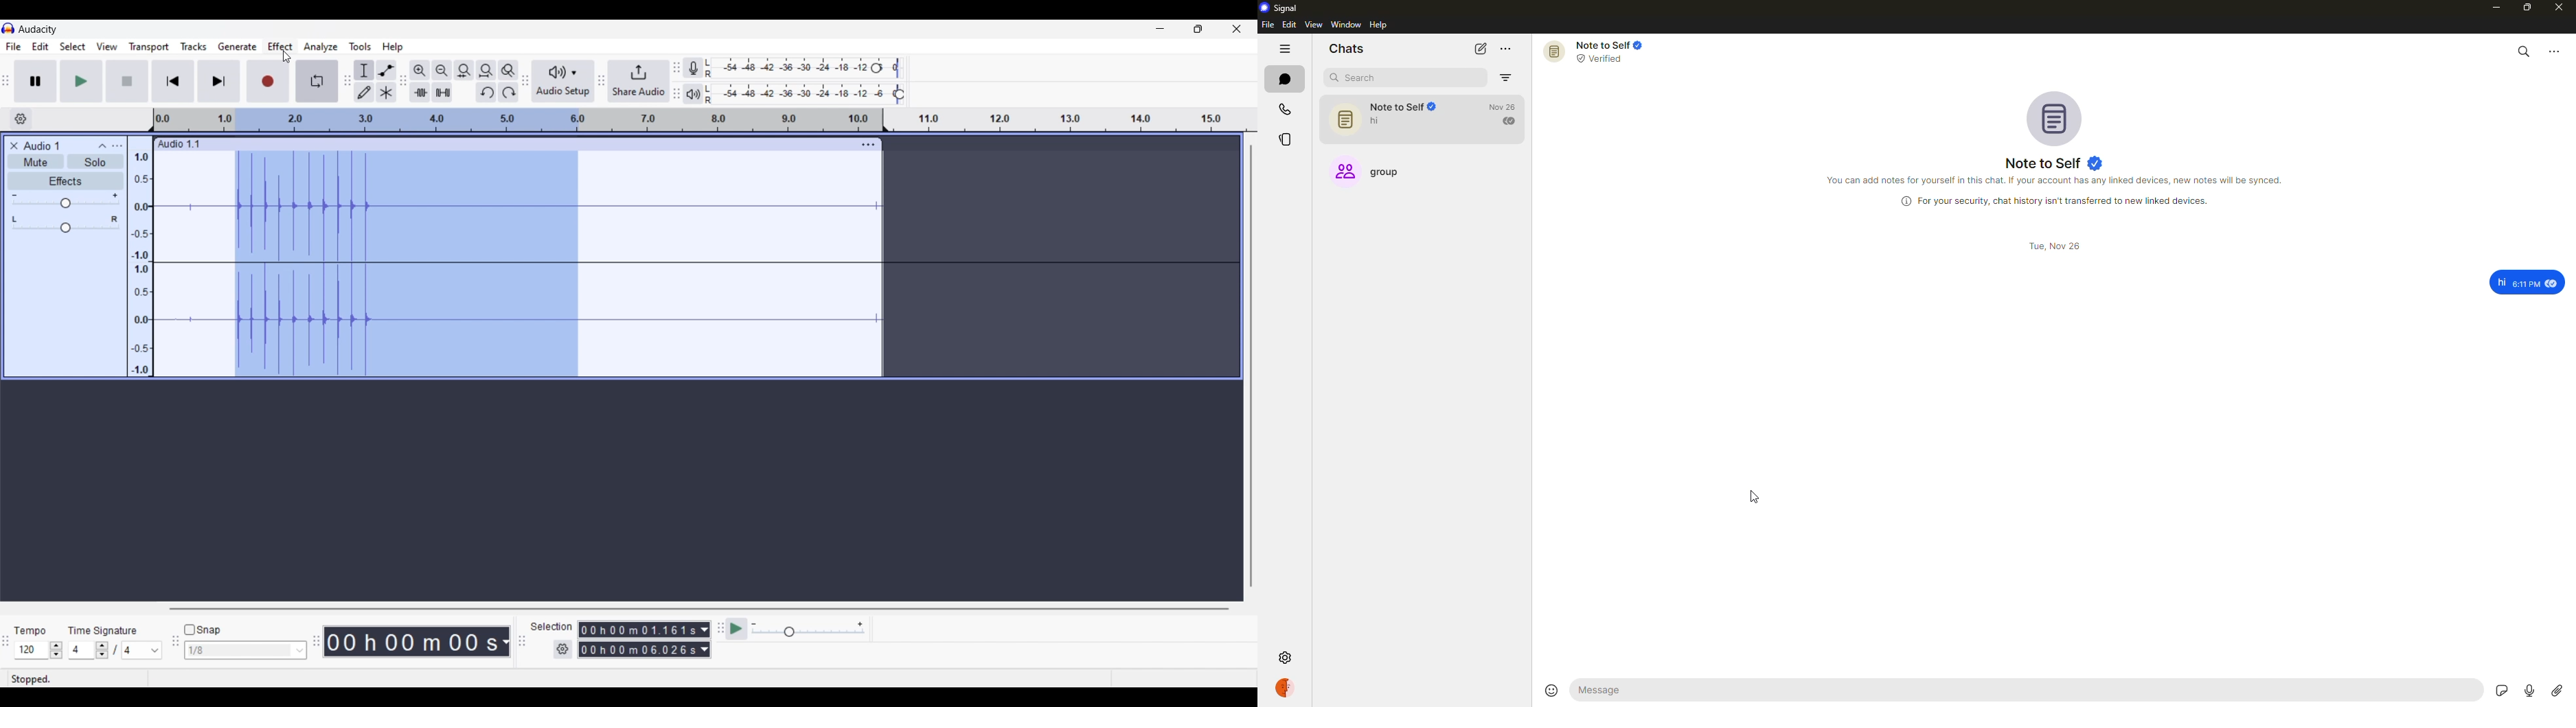  I want to click on chats, so click(1283, 79).